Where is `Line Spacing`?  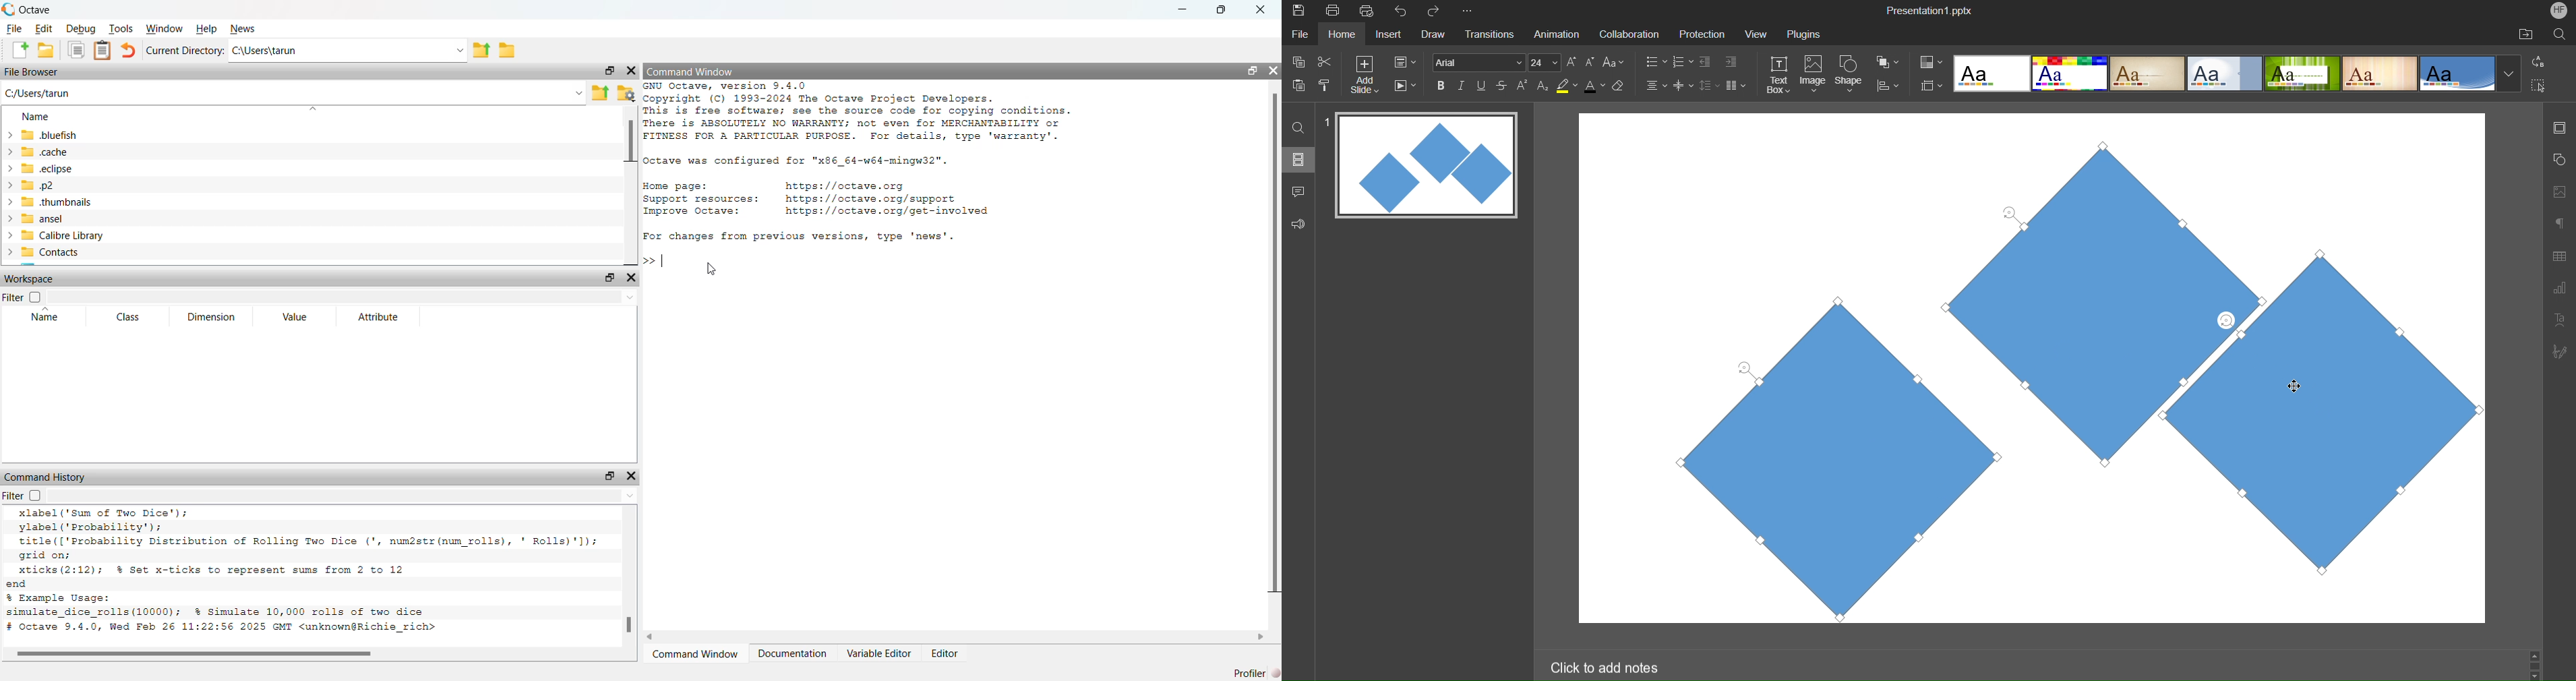
Line Spacing is located at coordinates (1708, 86).